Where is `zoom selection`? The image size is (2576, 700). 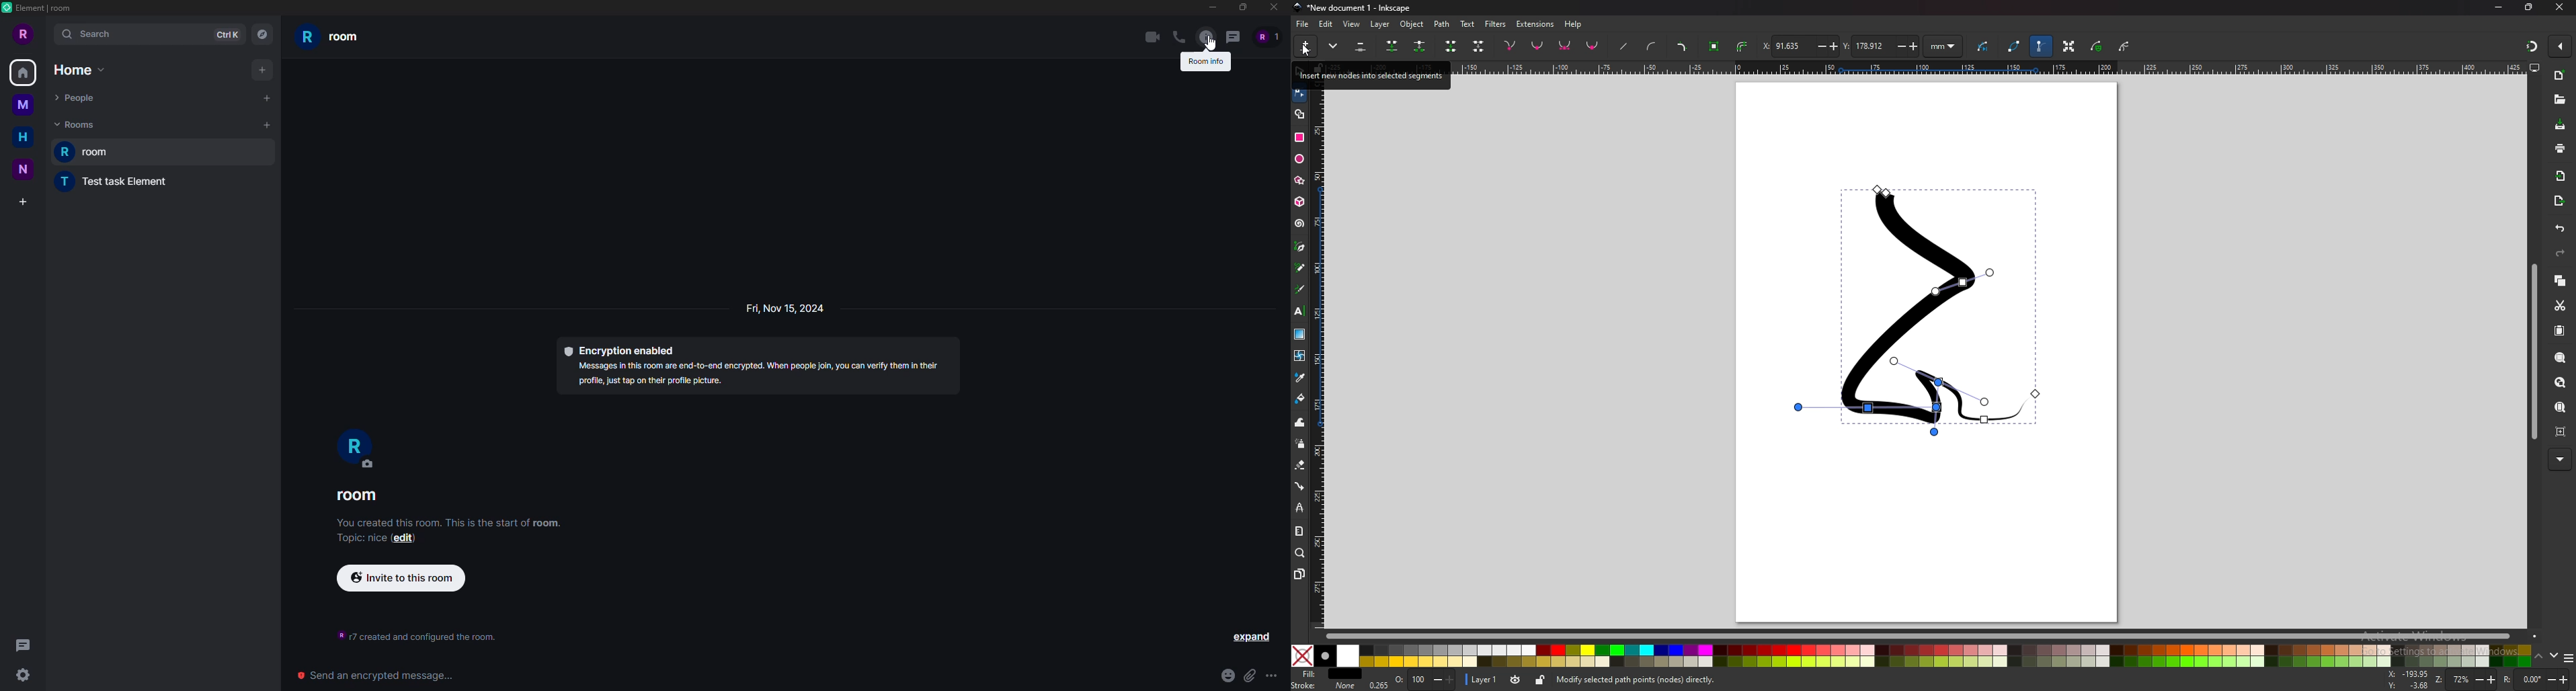
zoom selection is located at coordinates (2561, 358).